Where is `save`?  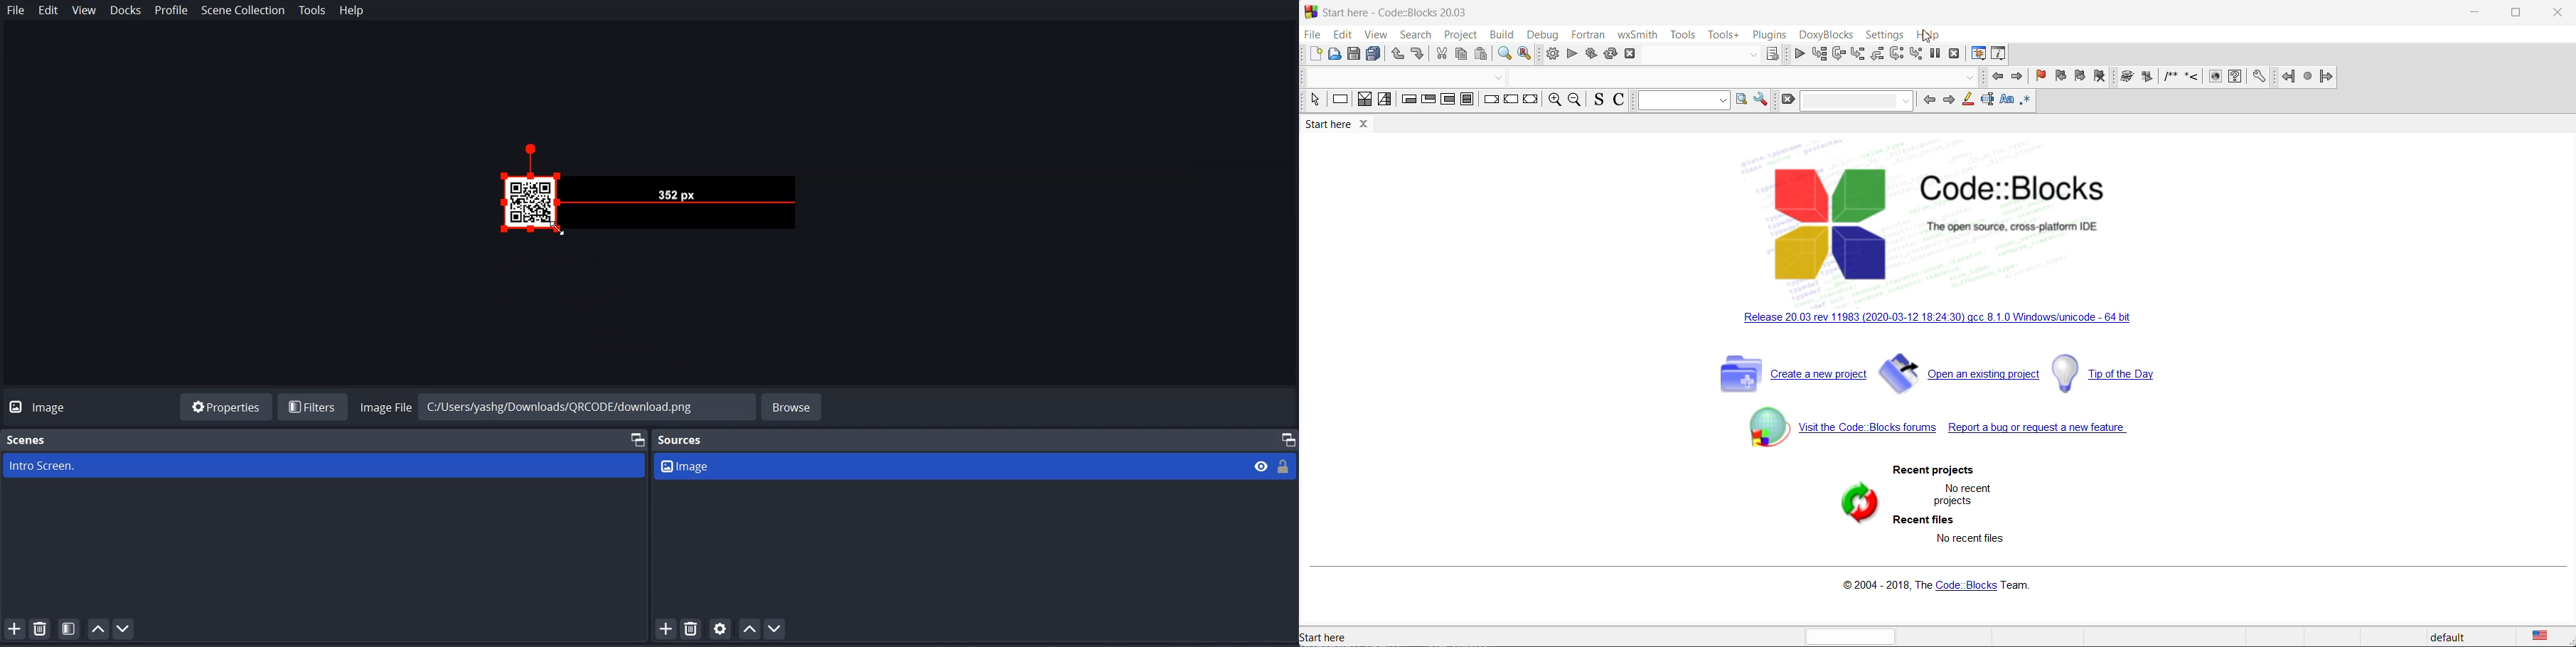 save is located at coordinates (1353, 54).